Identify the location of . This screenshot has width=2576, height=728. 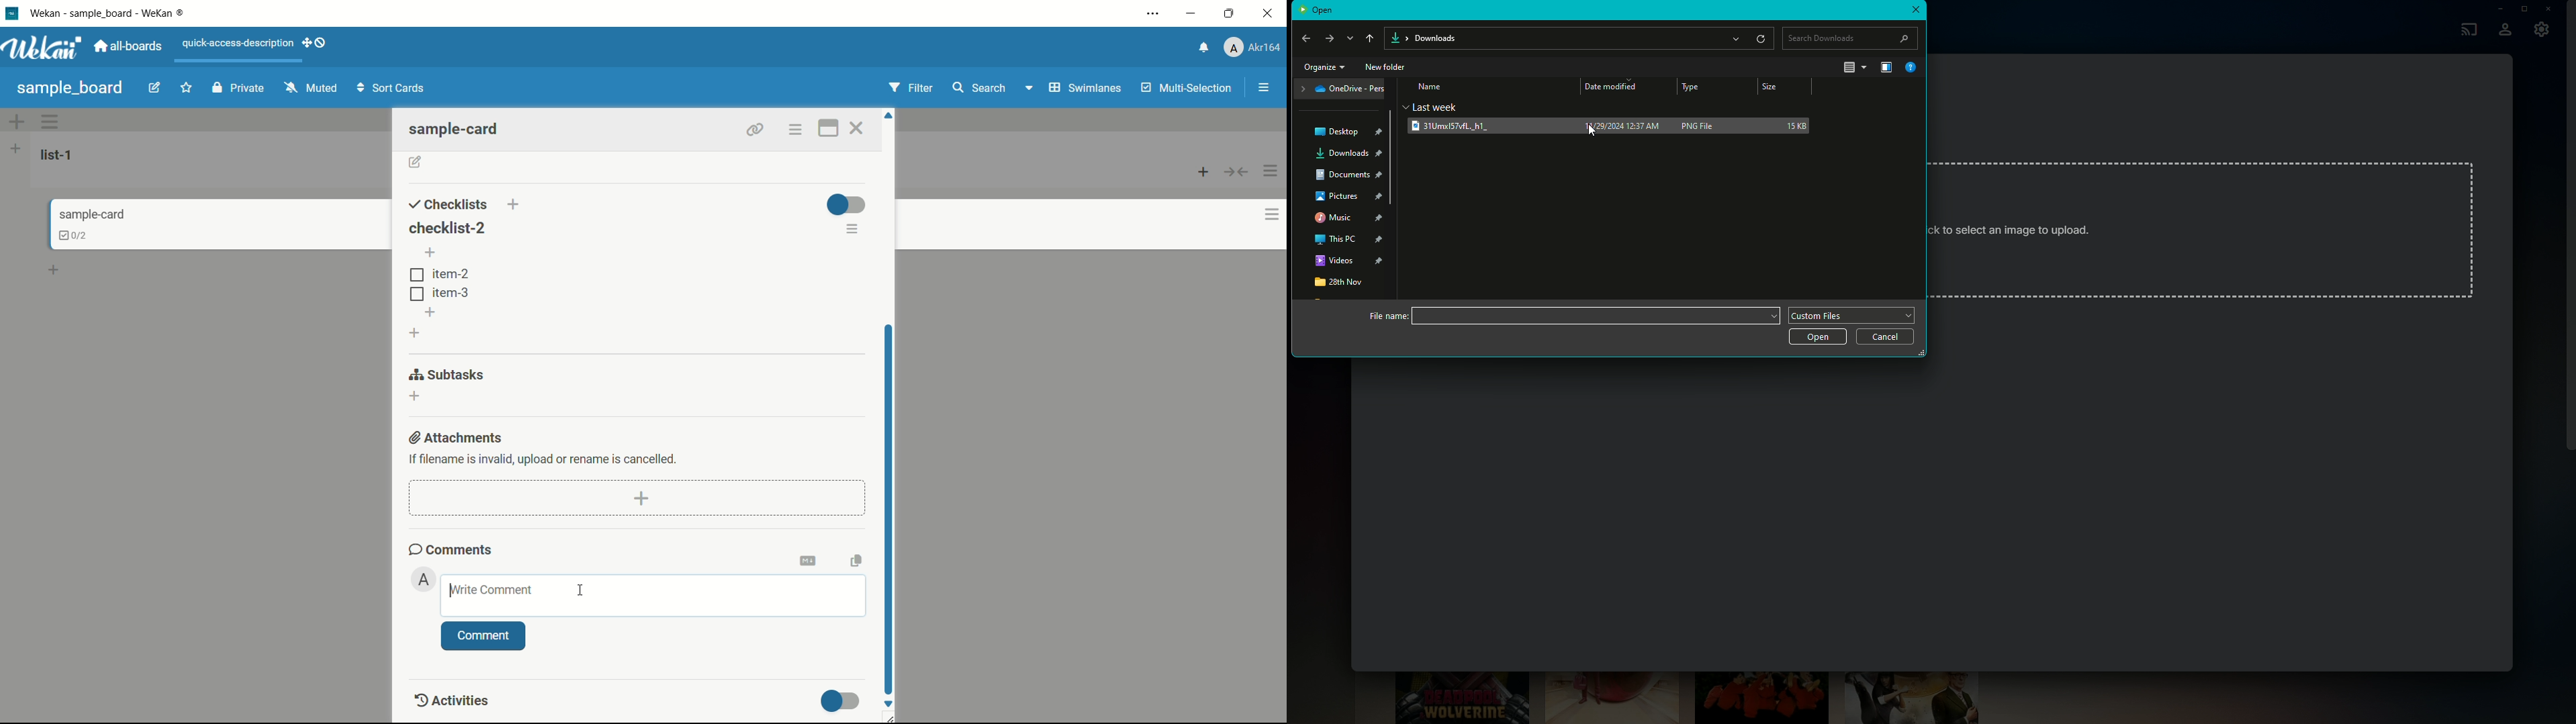
(1319, 10).